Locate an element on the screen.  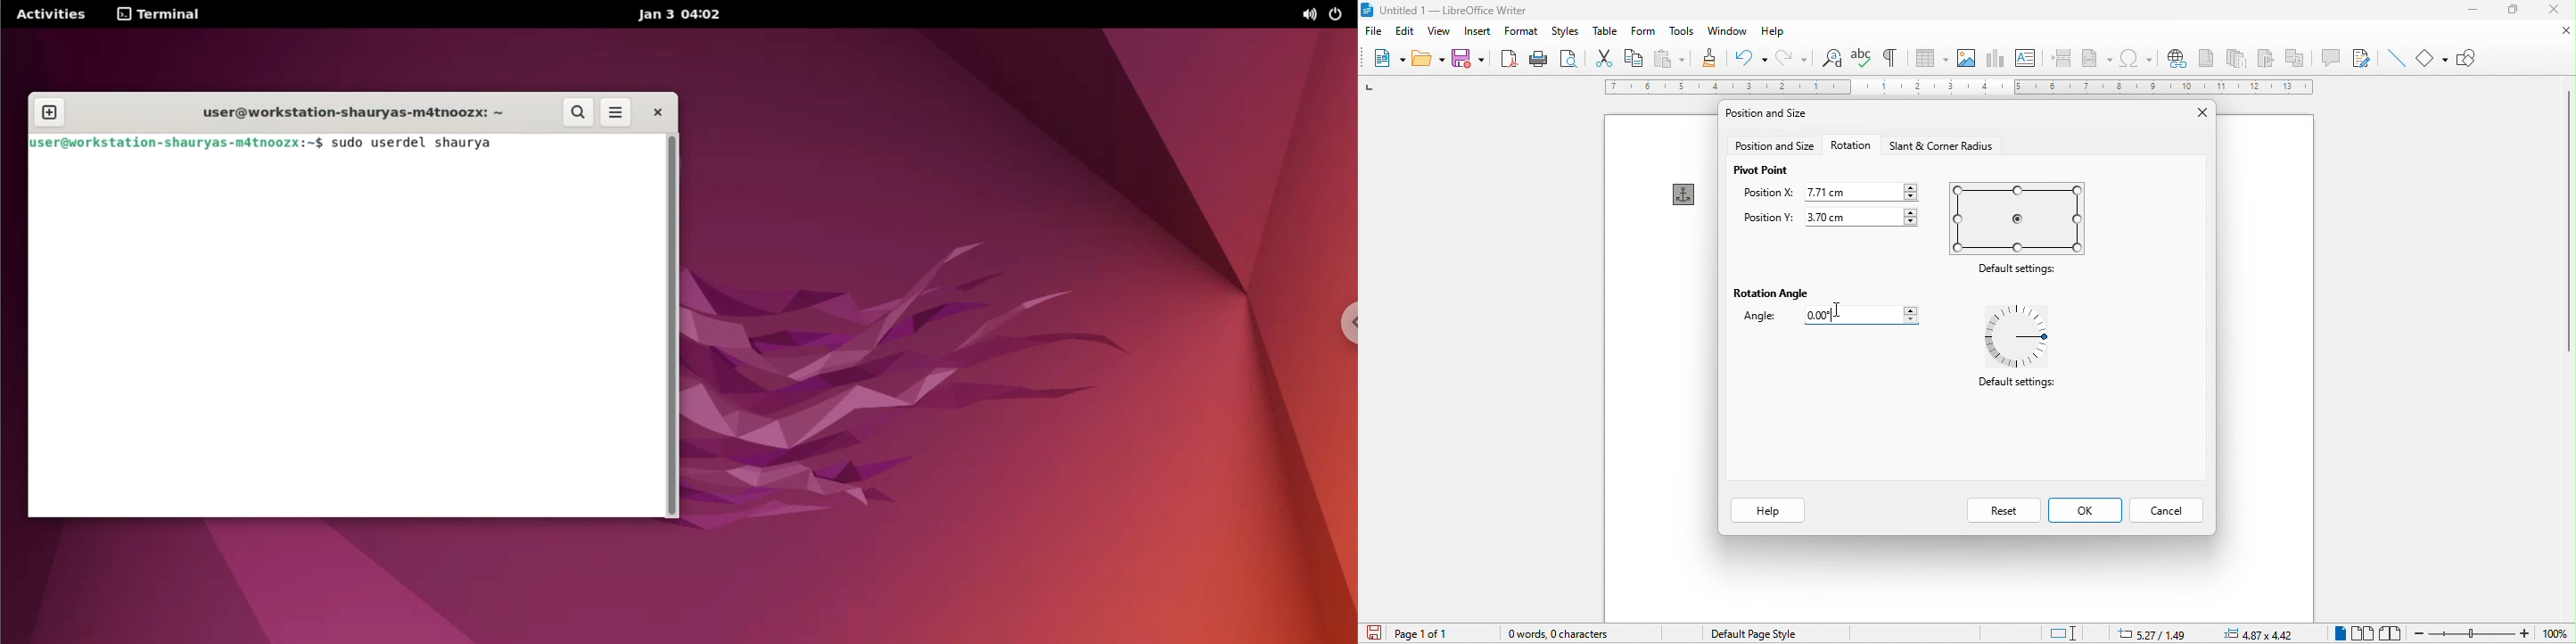
close is located at coordinates (2193, 111).